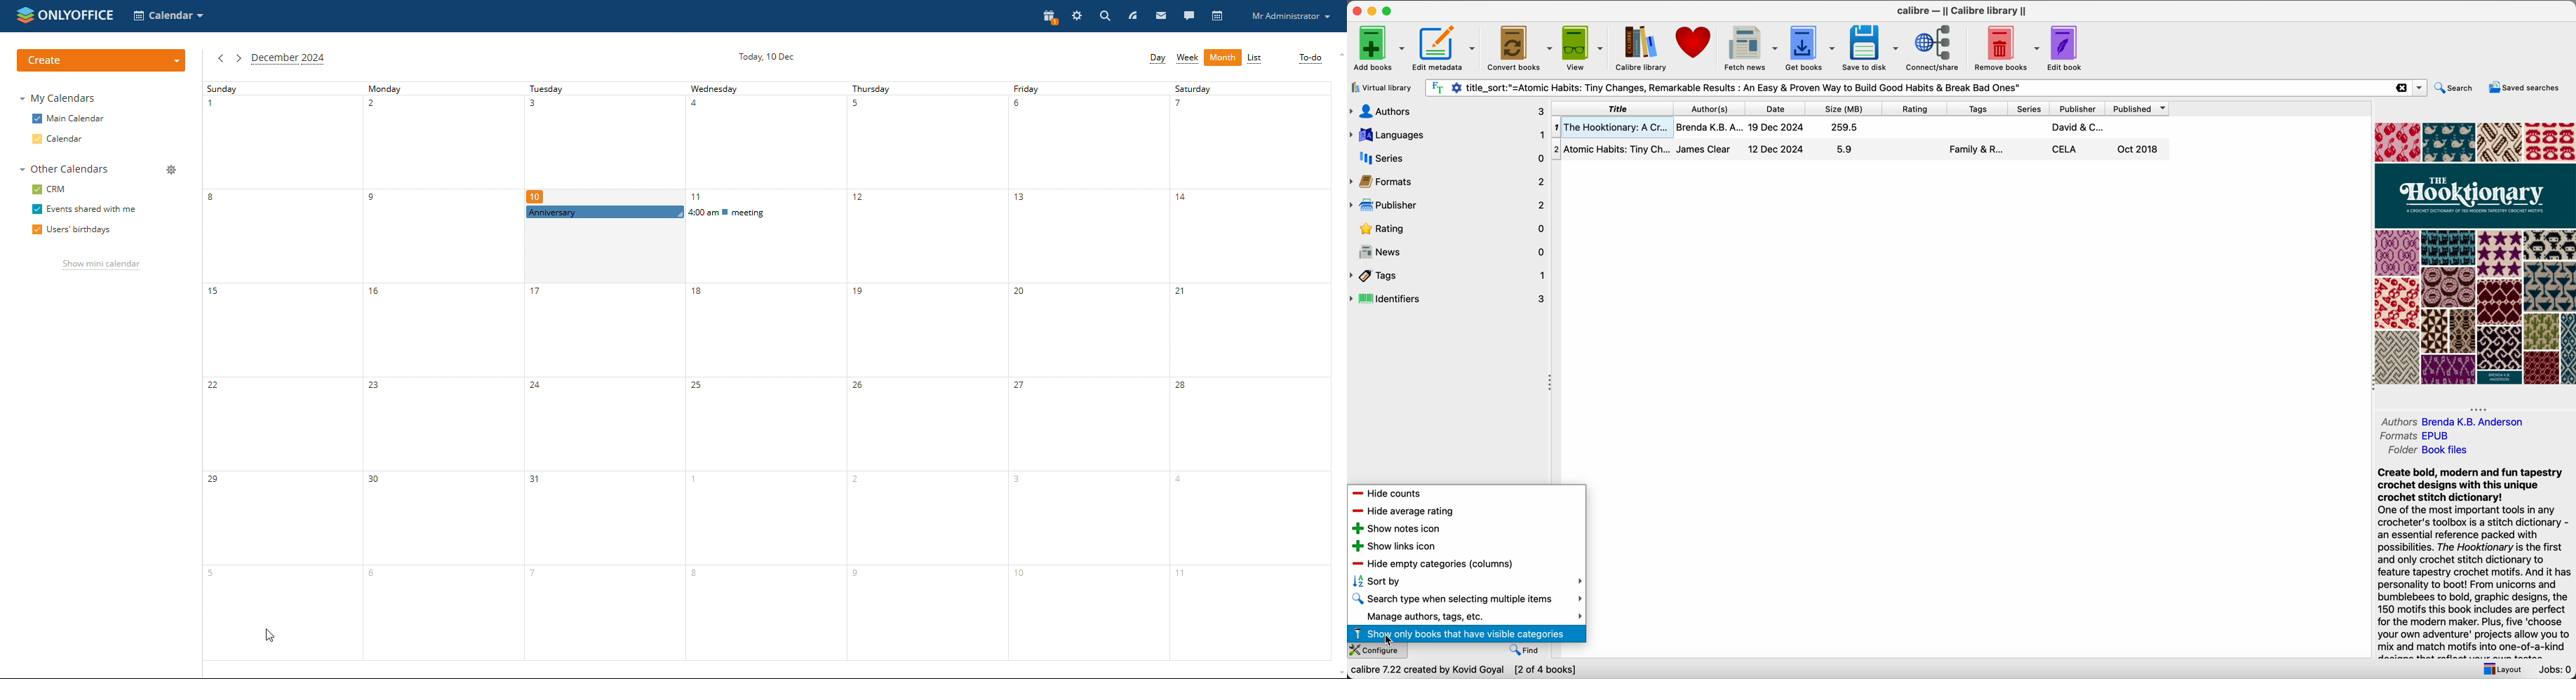 This screenshot has height=700, width=2576. What do you see at coordinates (2006, 46) in the screenshot?
I see `remove books` at bounding box center [2006, 46].